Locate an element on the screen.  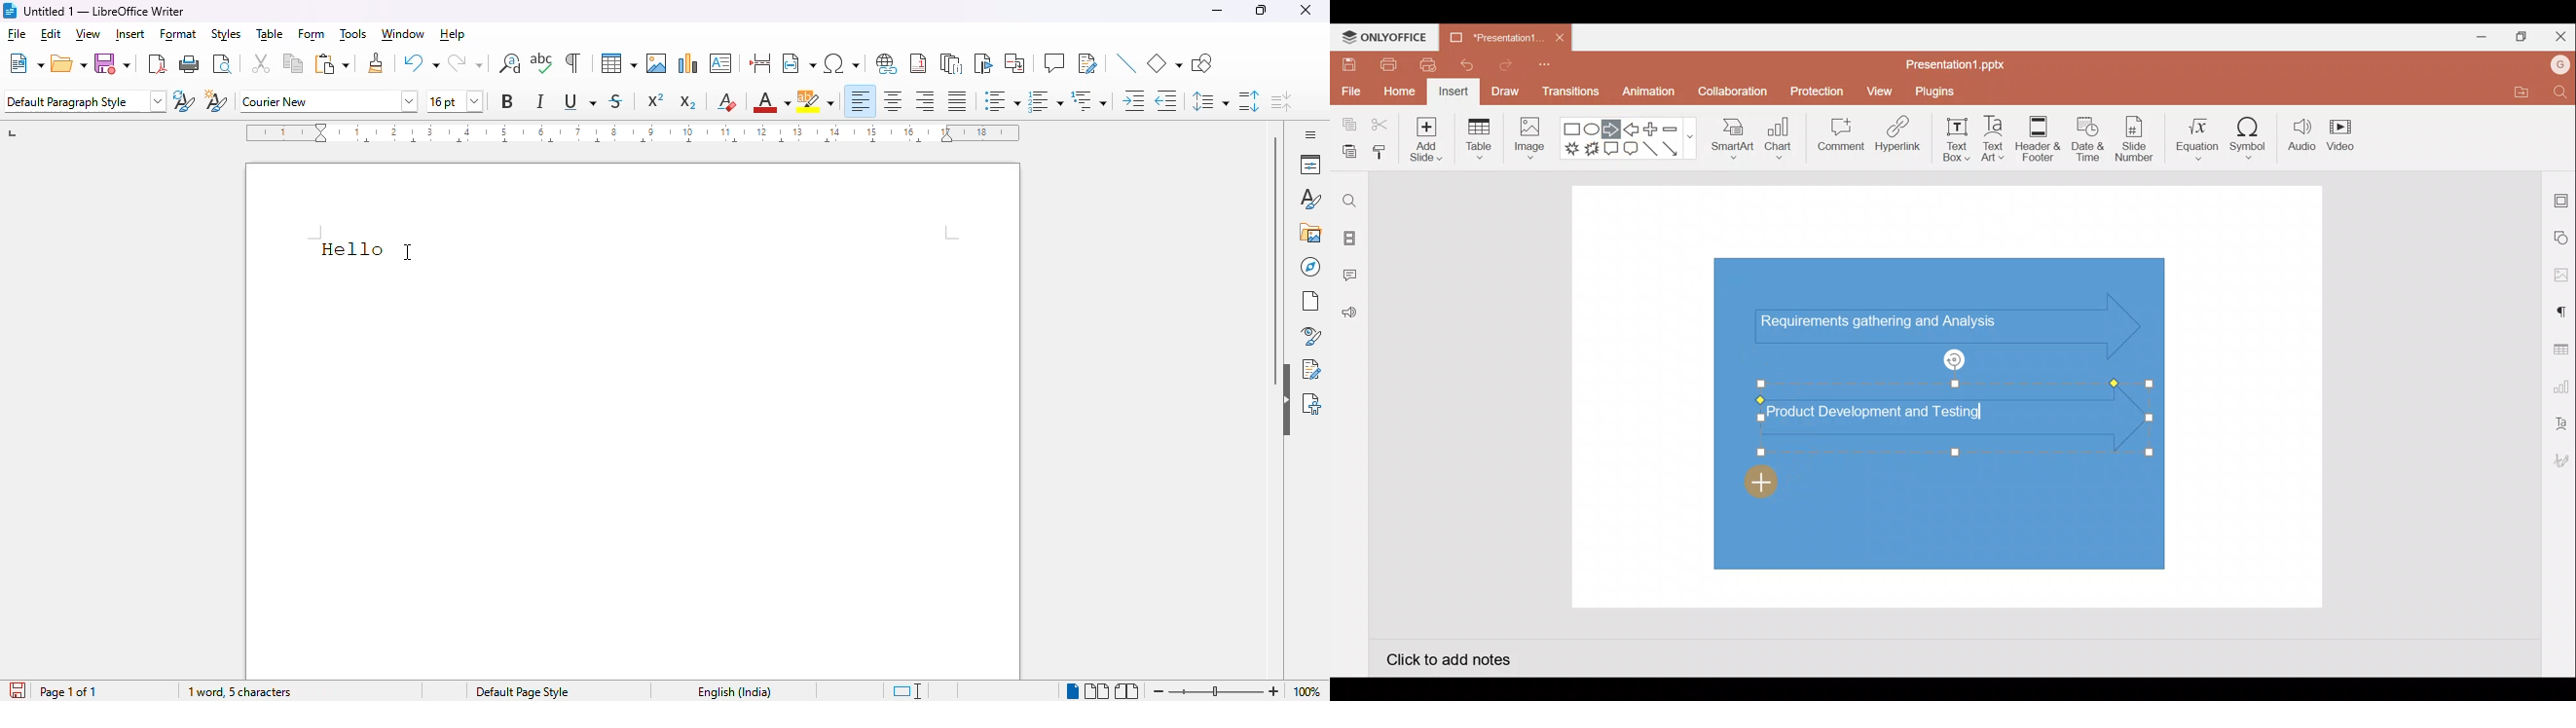
Minimize is located at coordinates (2476, 34).